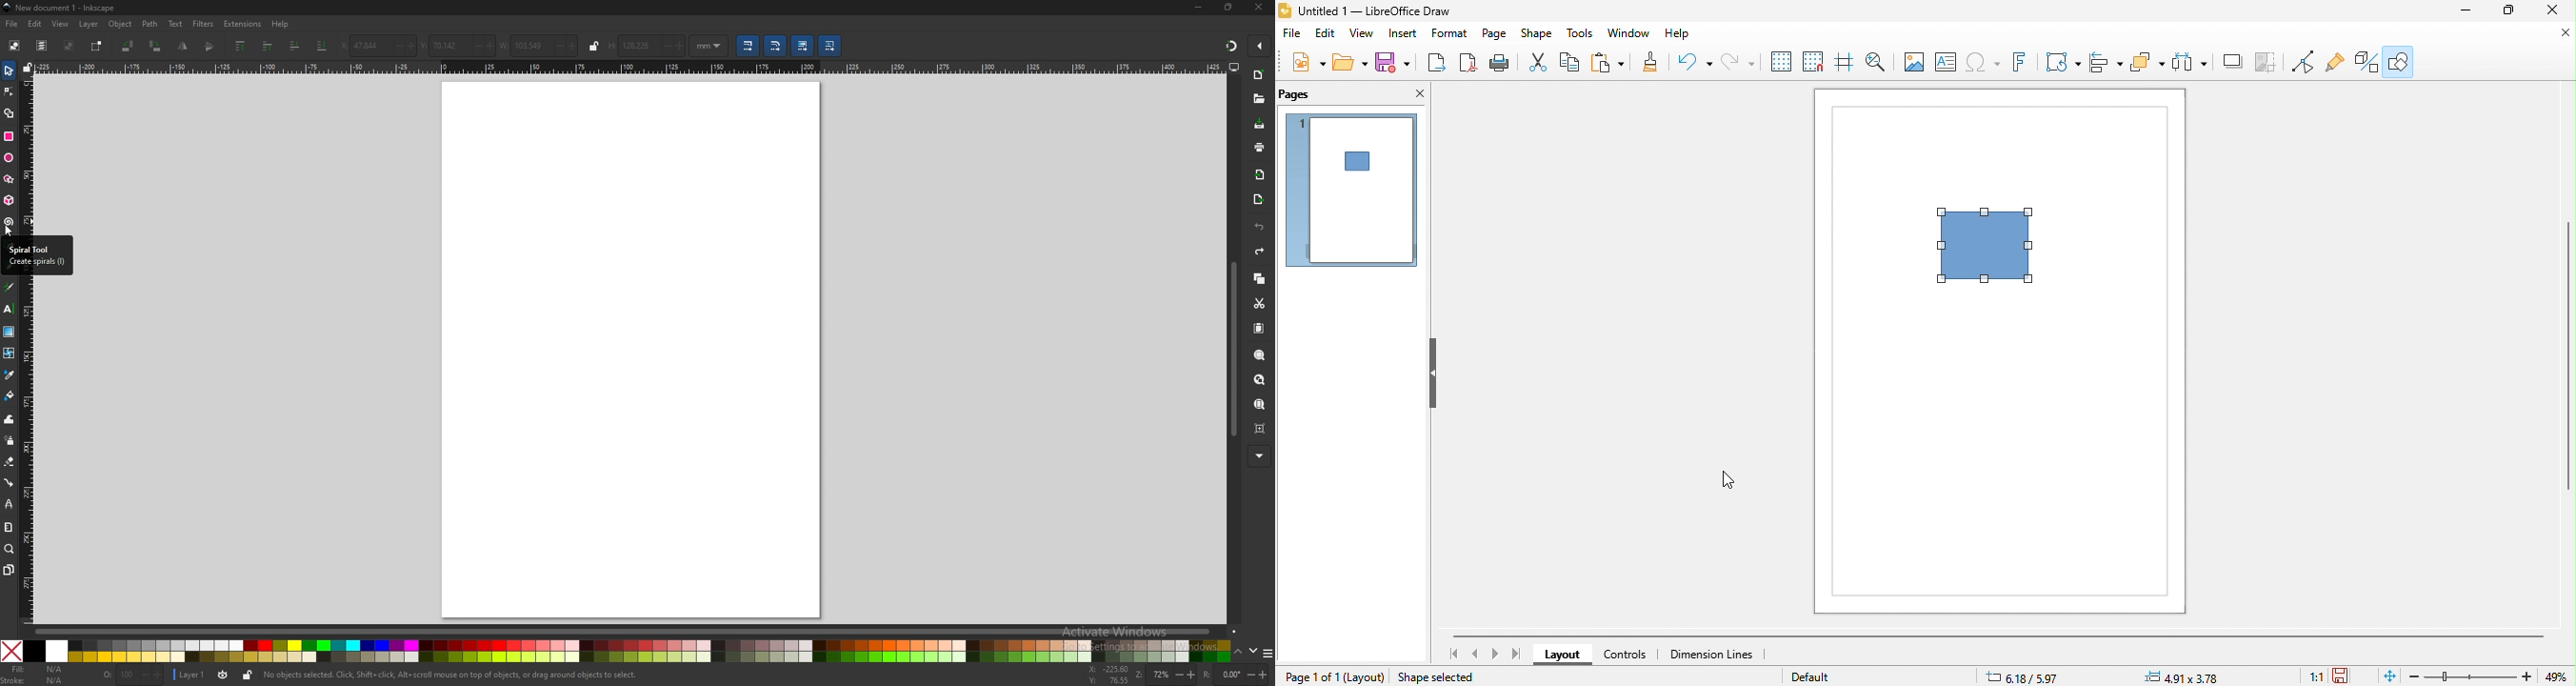 The width and height of the screenshot is (2576, 700). What do you see at coordinates (2398, 60) in the screenshot?
I see `show draw function` at bounding box center [2398, 60].